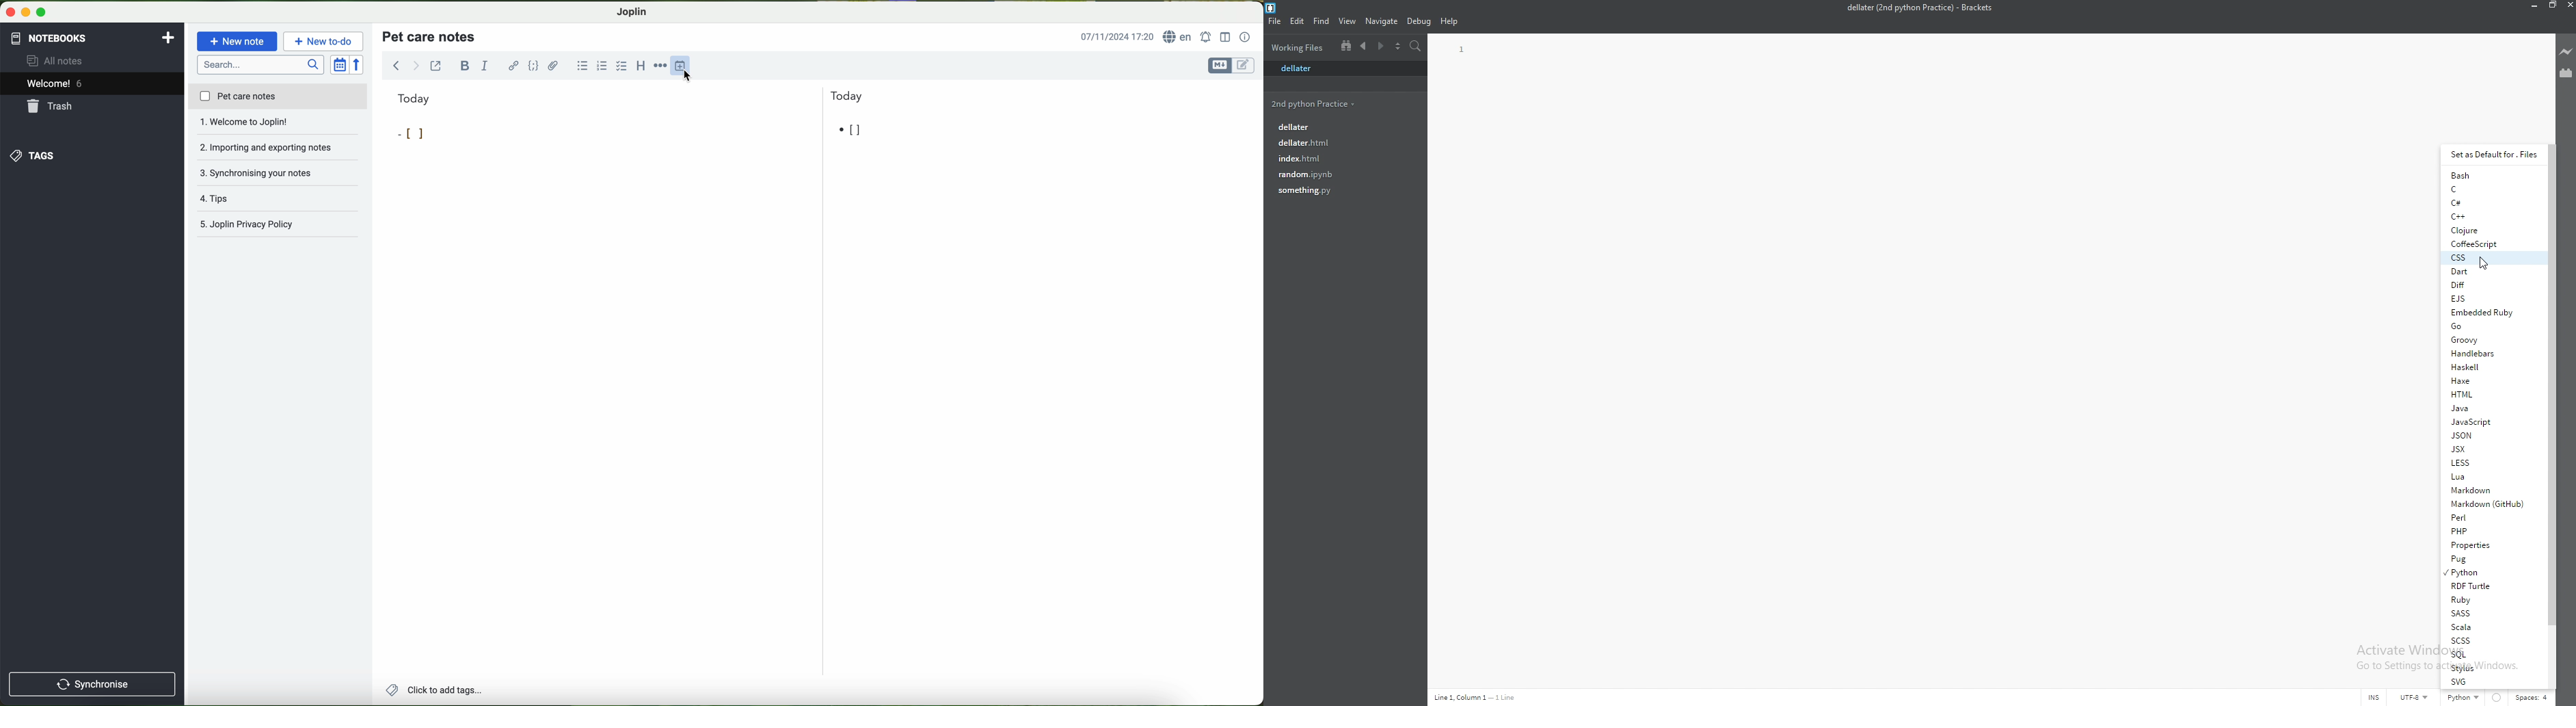  I want to click on file, so click(1339, 190).